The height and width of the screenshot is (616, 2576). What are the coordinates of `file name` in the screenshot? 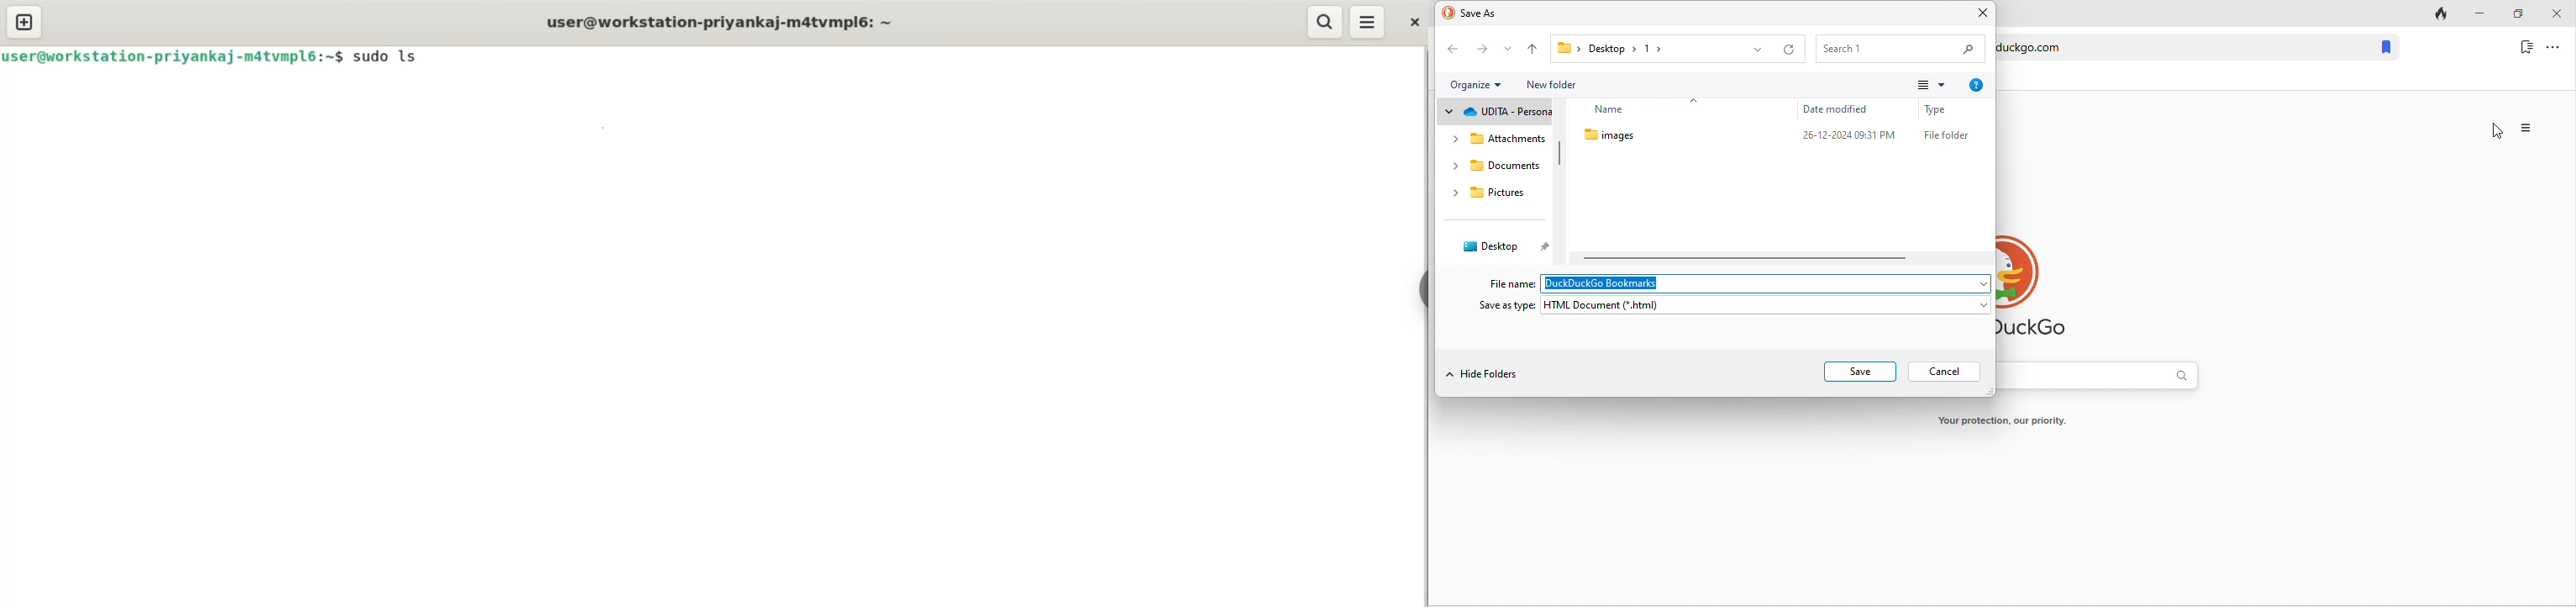 It's located at (1511, 283).